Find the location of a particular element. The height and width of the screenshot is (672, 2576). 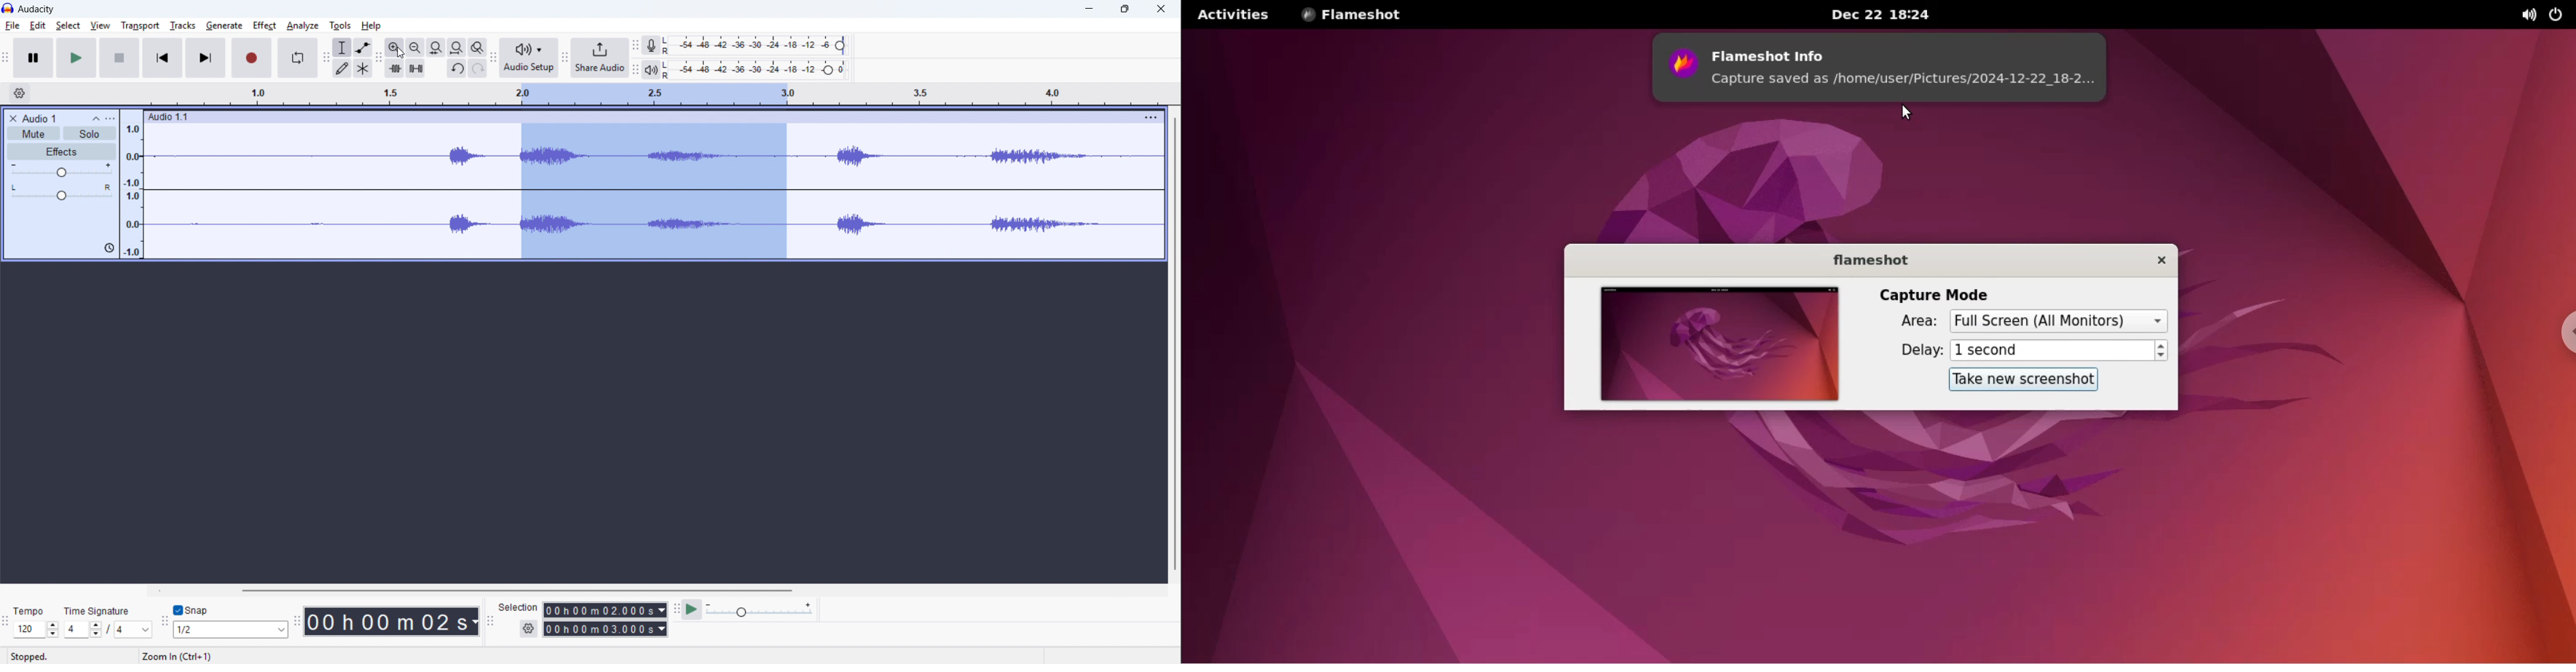

Time signature is located at coordinates (97, 609).